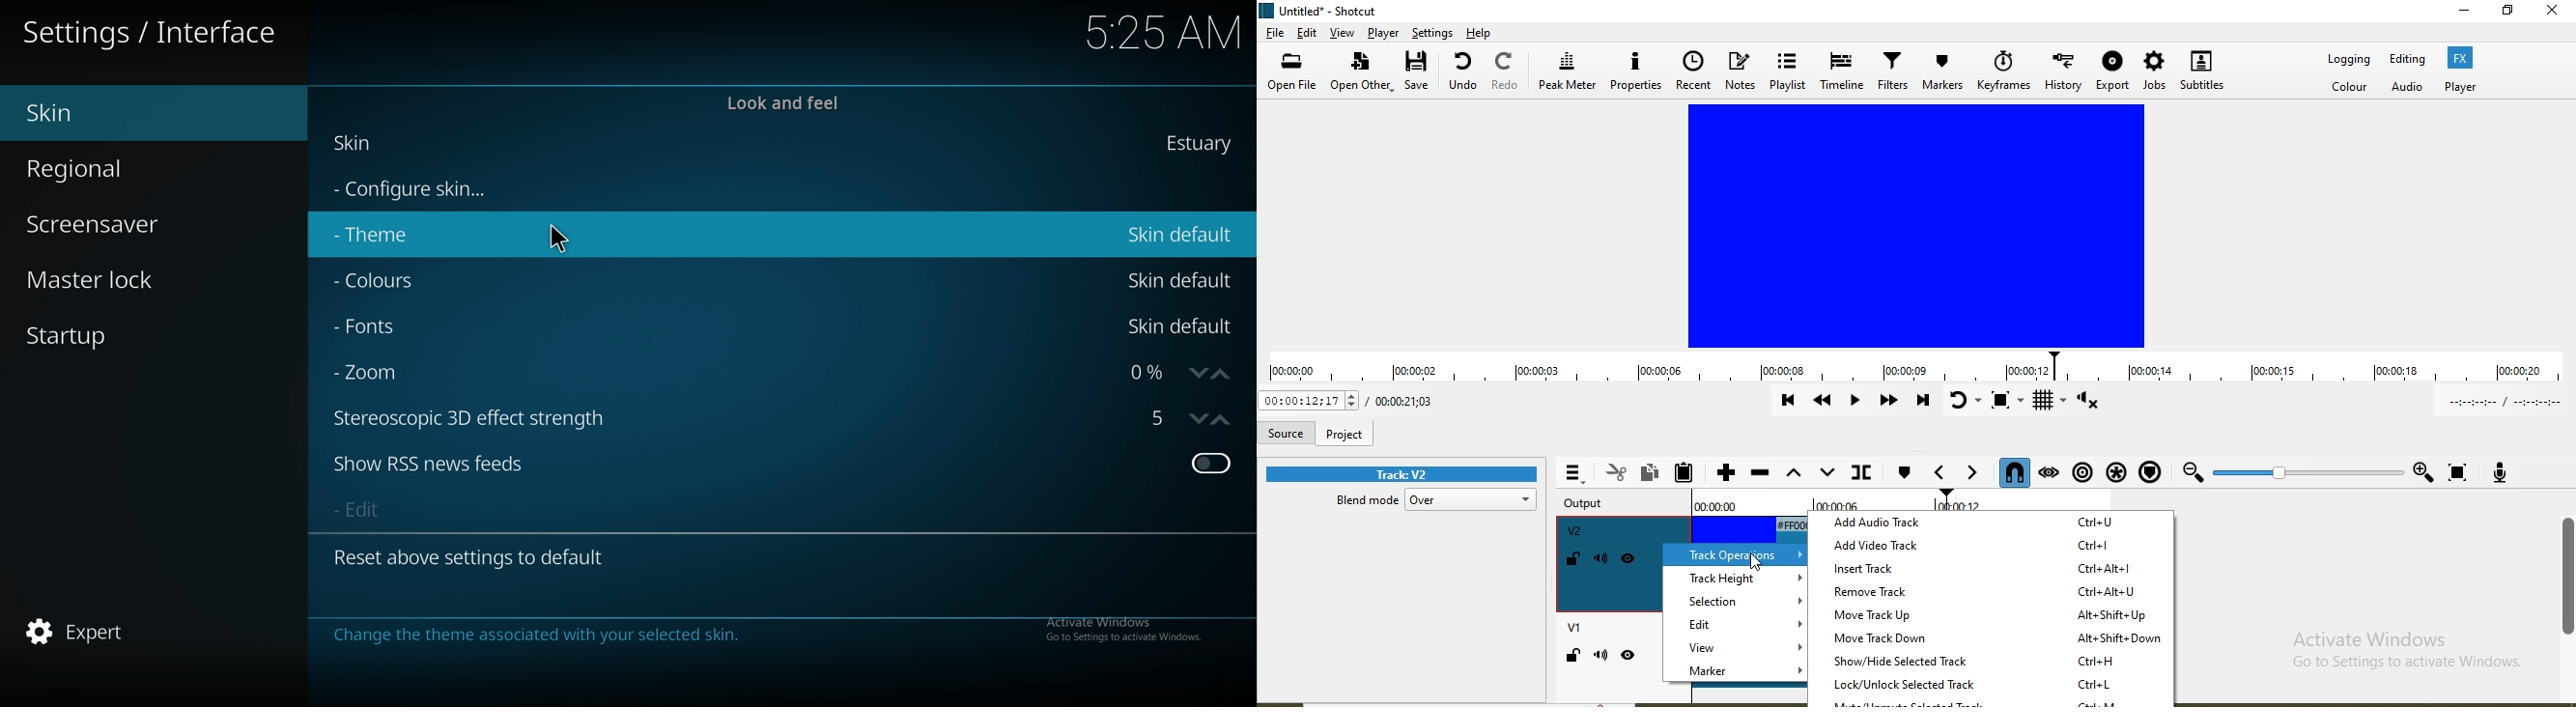  Describe the element at coordinates (418, 190) in the screenshot. I see `configure skin` at that location.